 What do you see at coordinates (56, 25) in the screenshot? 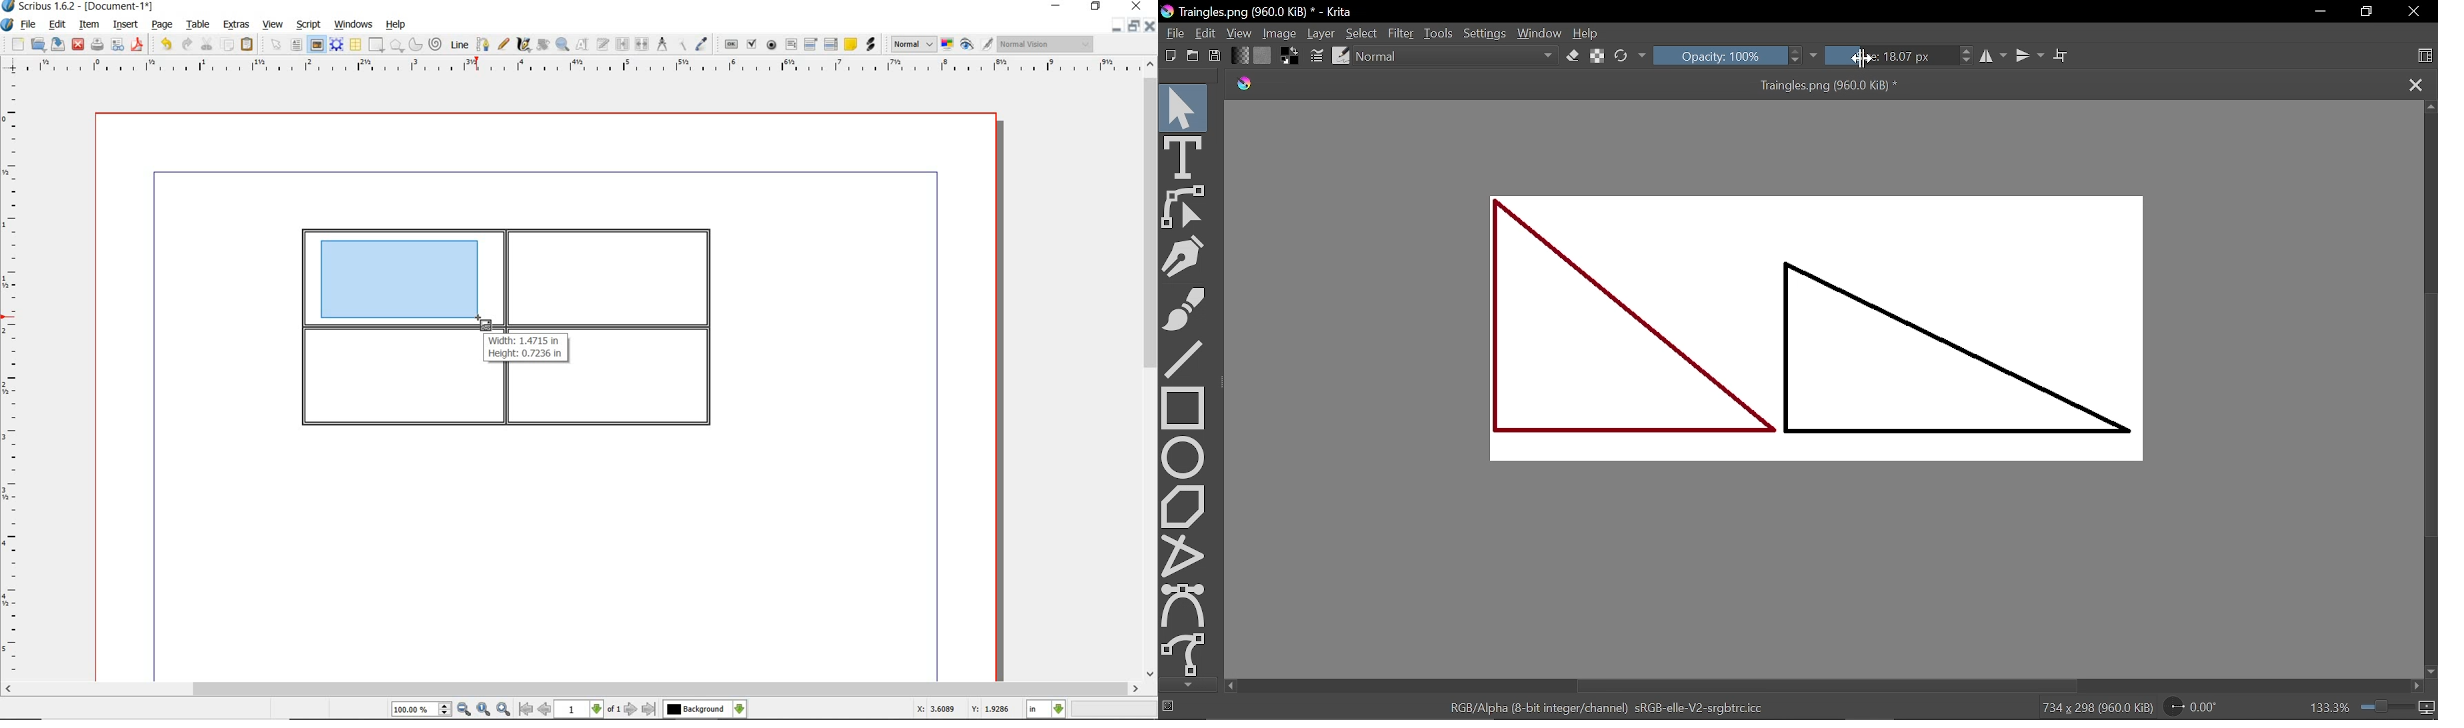
I see `edit` at bounding box center [56, 25].